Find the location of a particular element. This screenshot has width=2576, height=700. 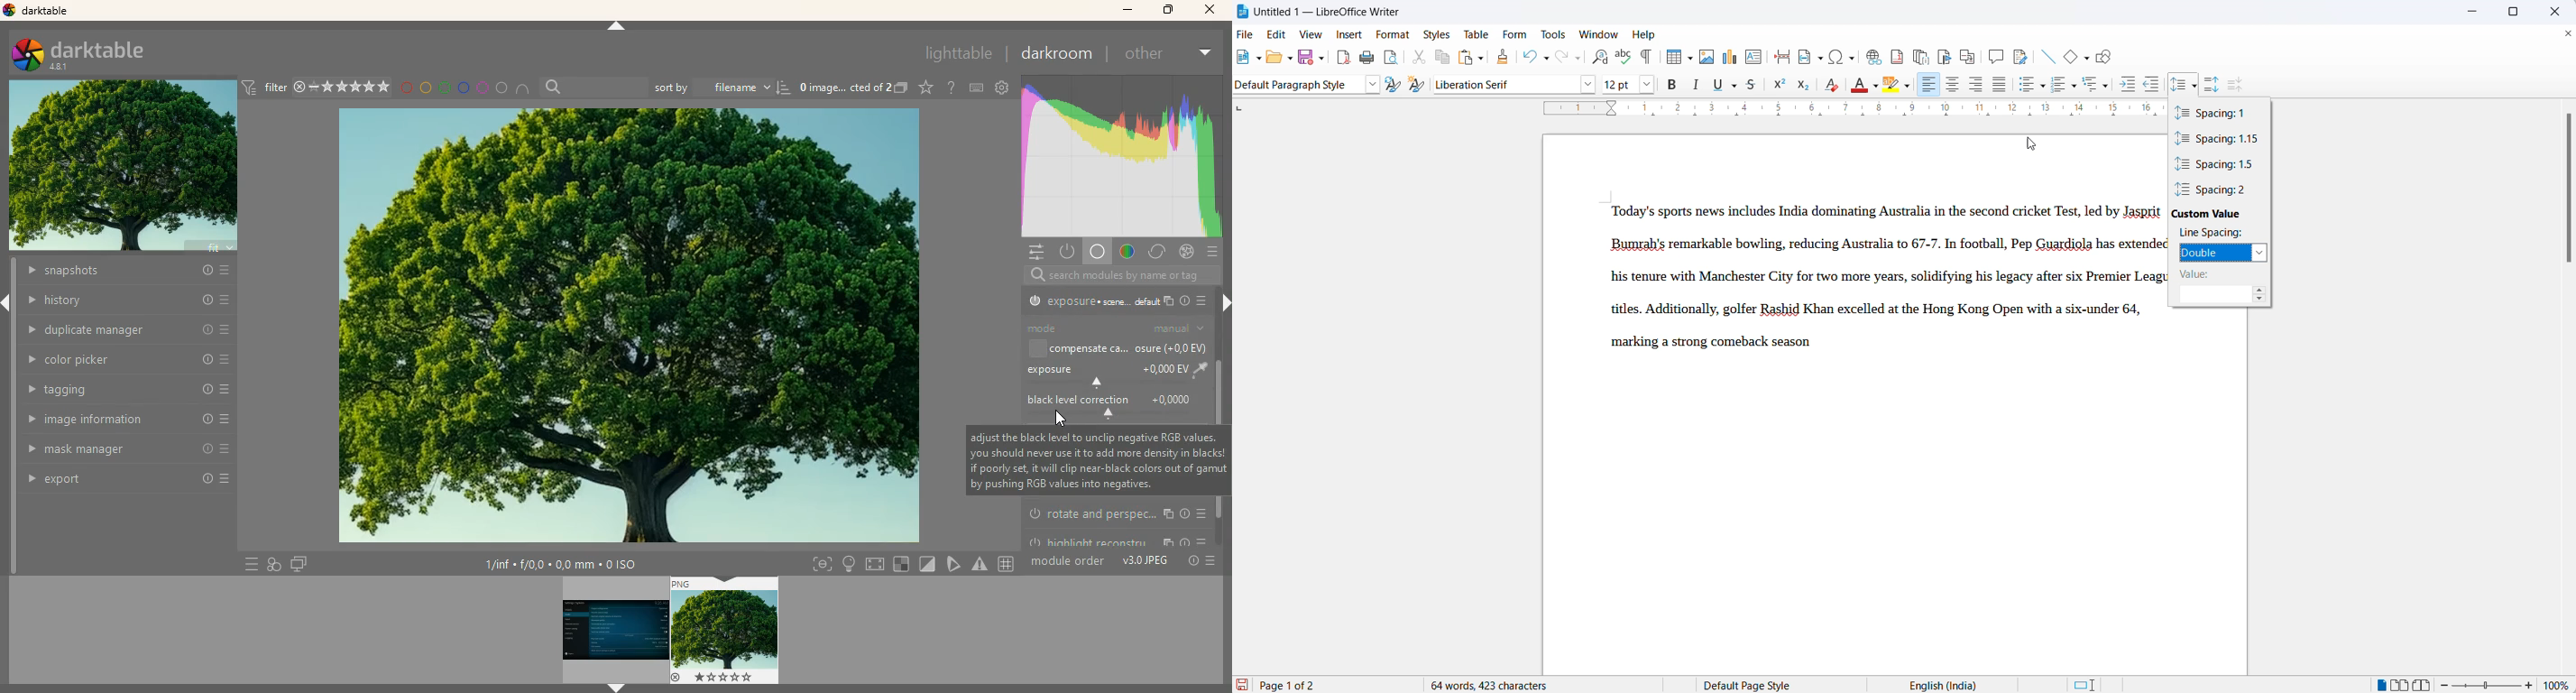

clone formatting is located at coordinates (1505, 58).